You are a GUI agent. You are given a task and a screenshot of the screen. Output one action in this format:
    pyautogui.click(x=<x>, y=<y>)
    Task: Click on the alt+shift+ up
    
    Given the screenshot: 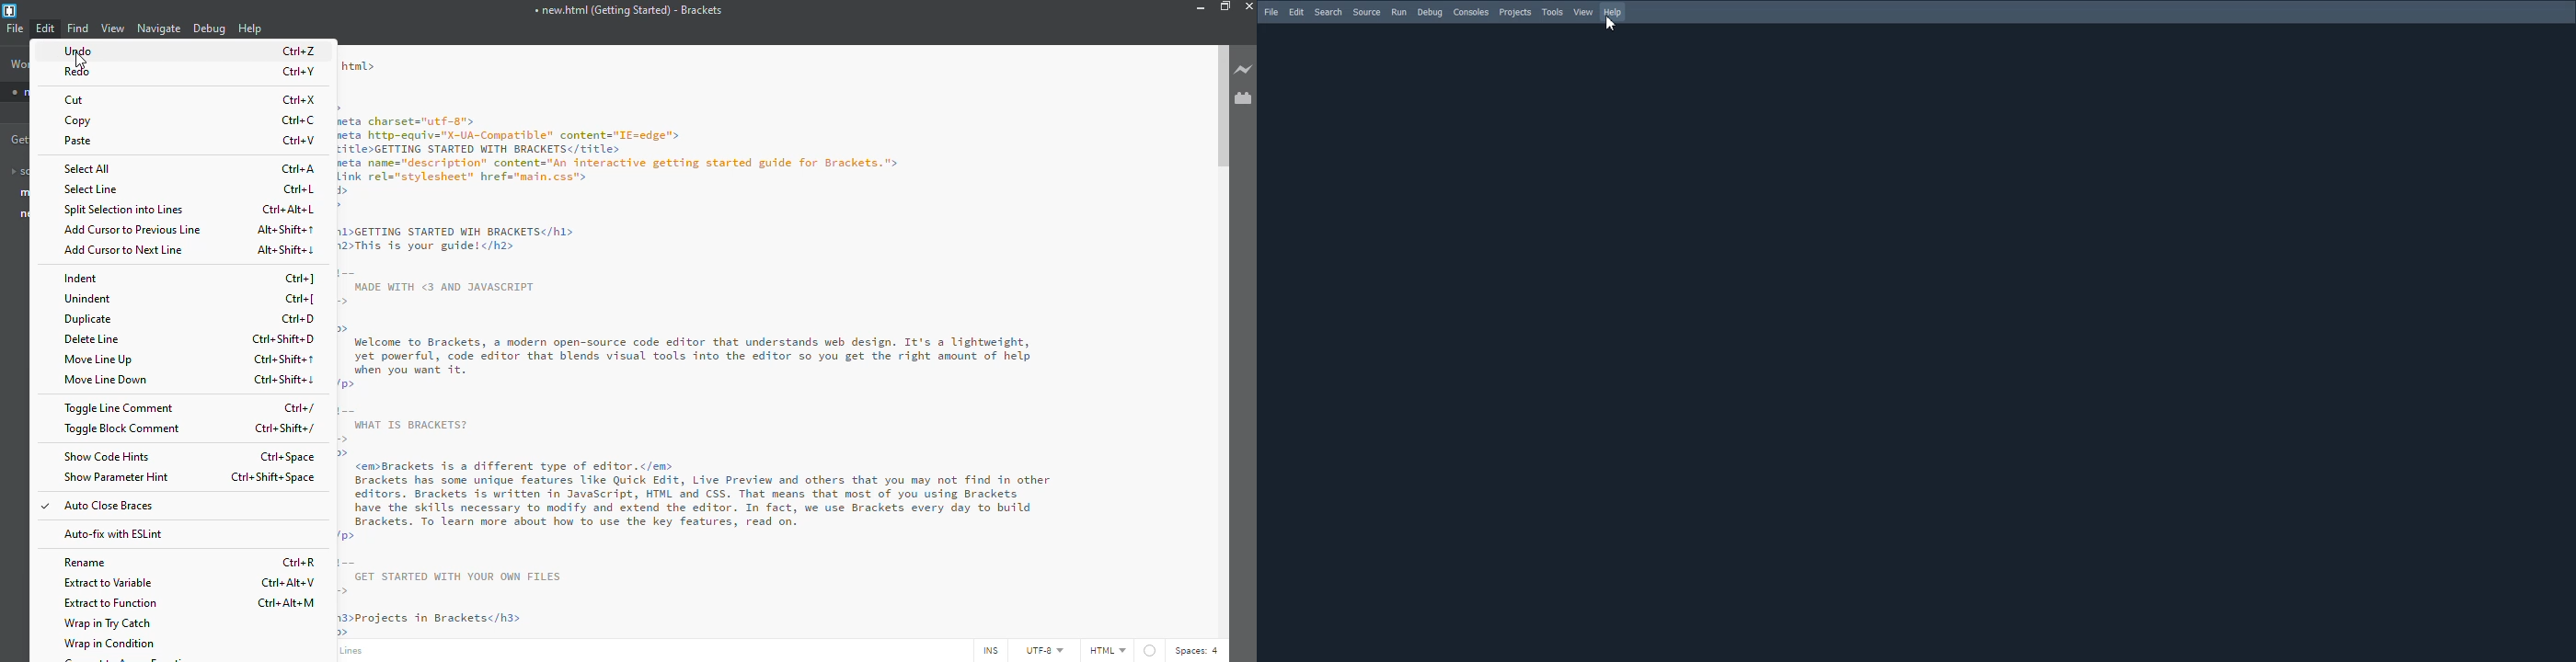 What is the action you would take?
    pyautogui.click(x=282, y=231)
    